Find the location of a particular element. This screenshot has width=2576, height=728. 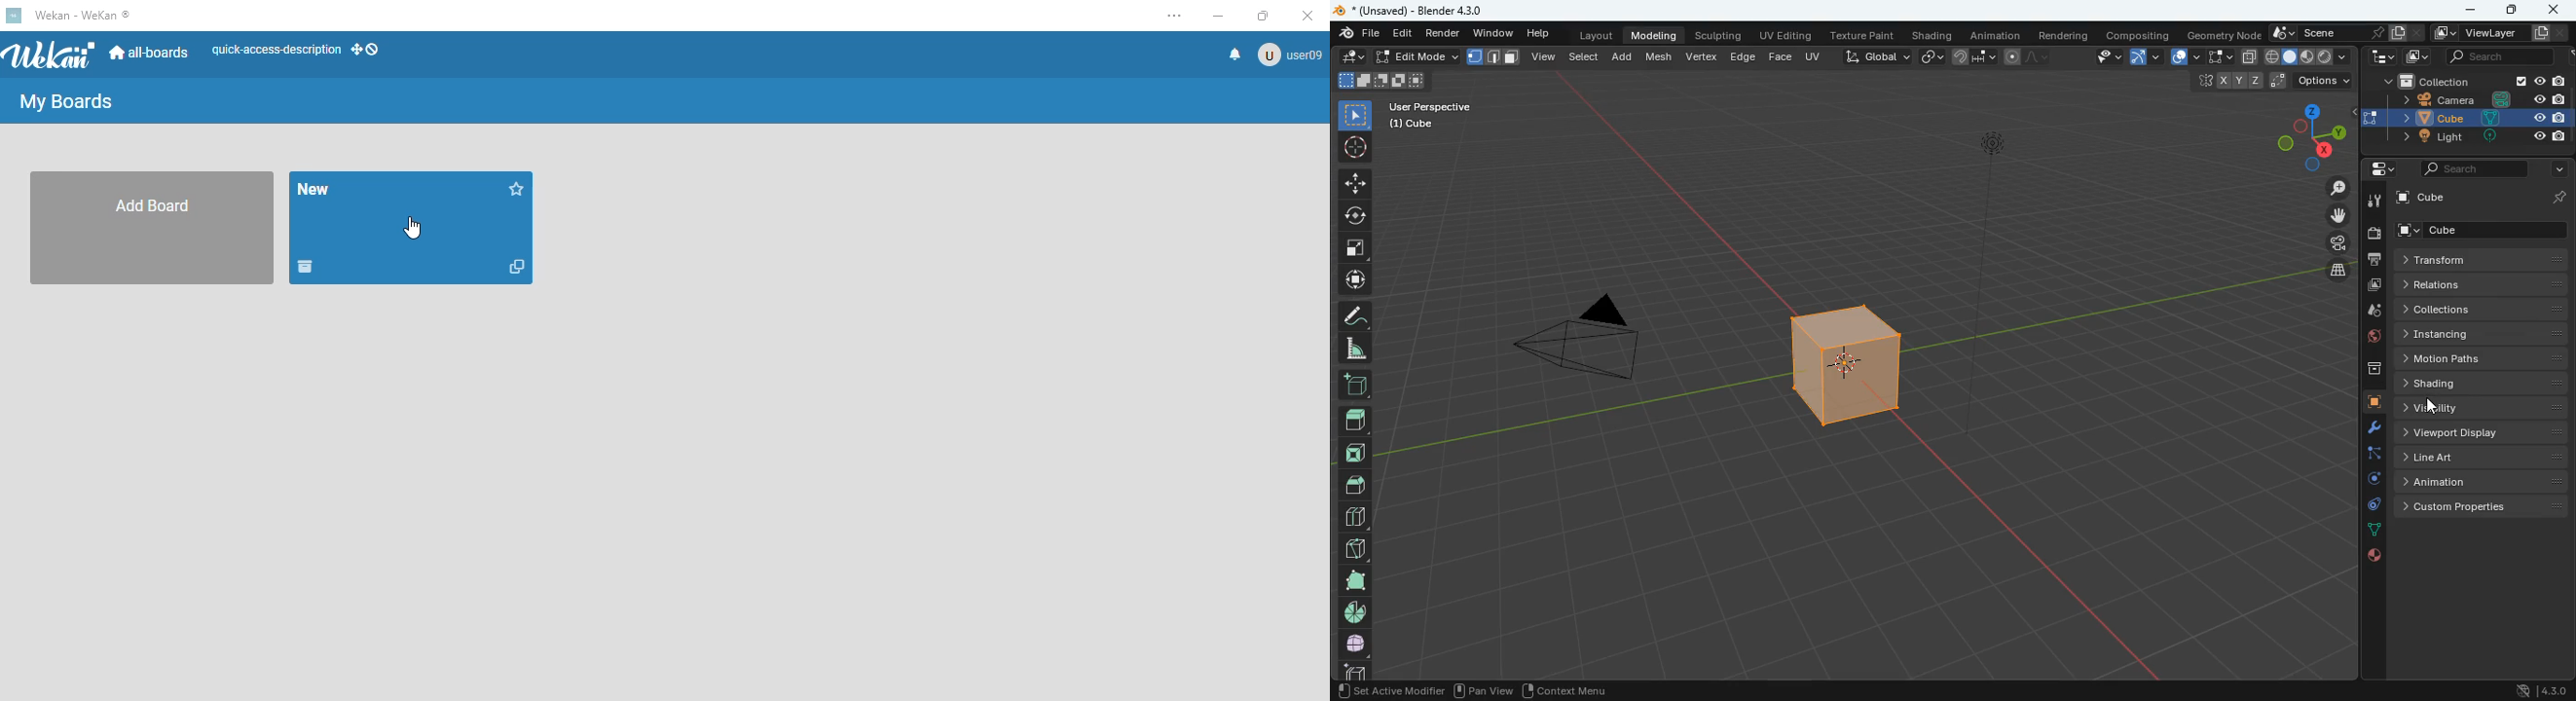

image is located at coordinates (2373, 285).